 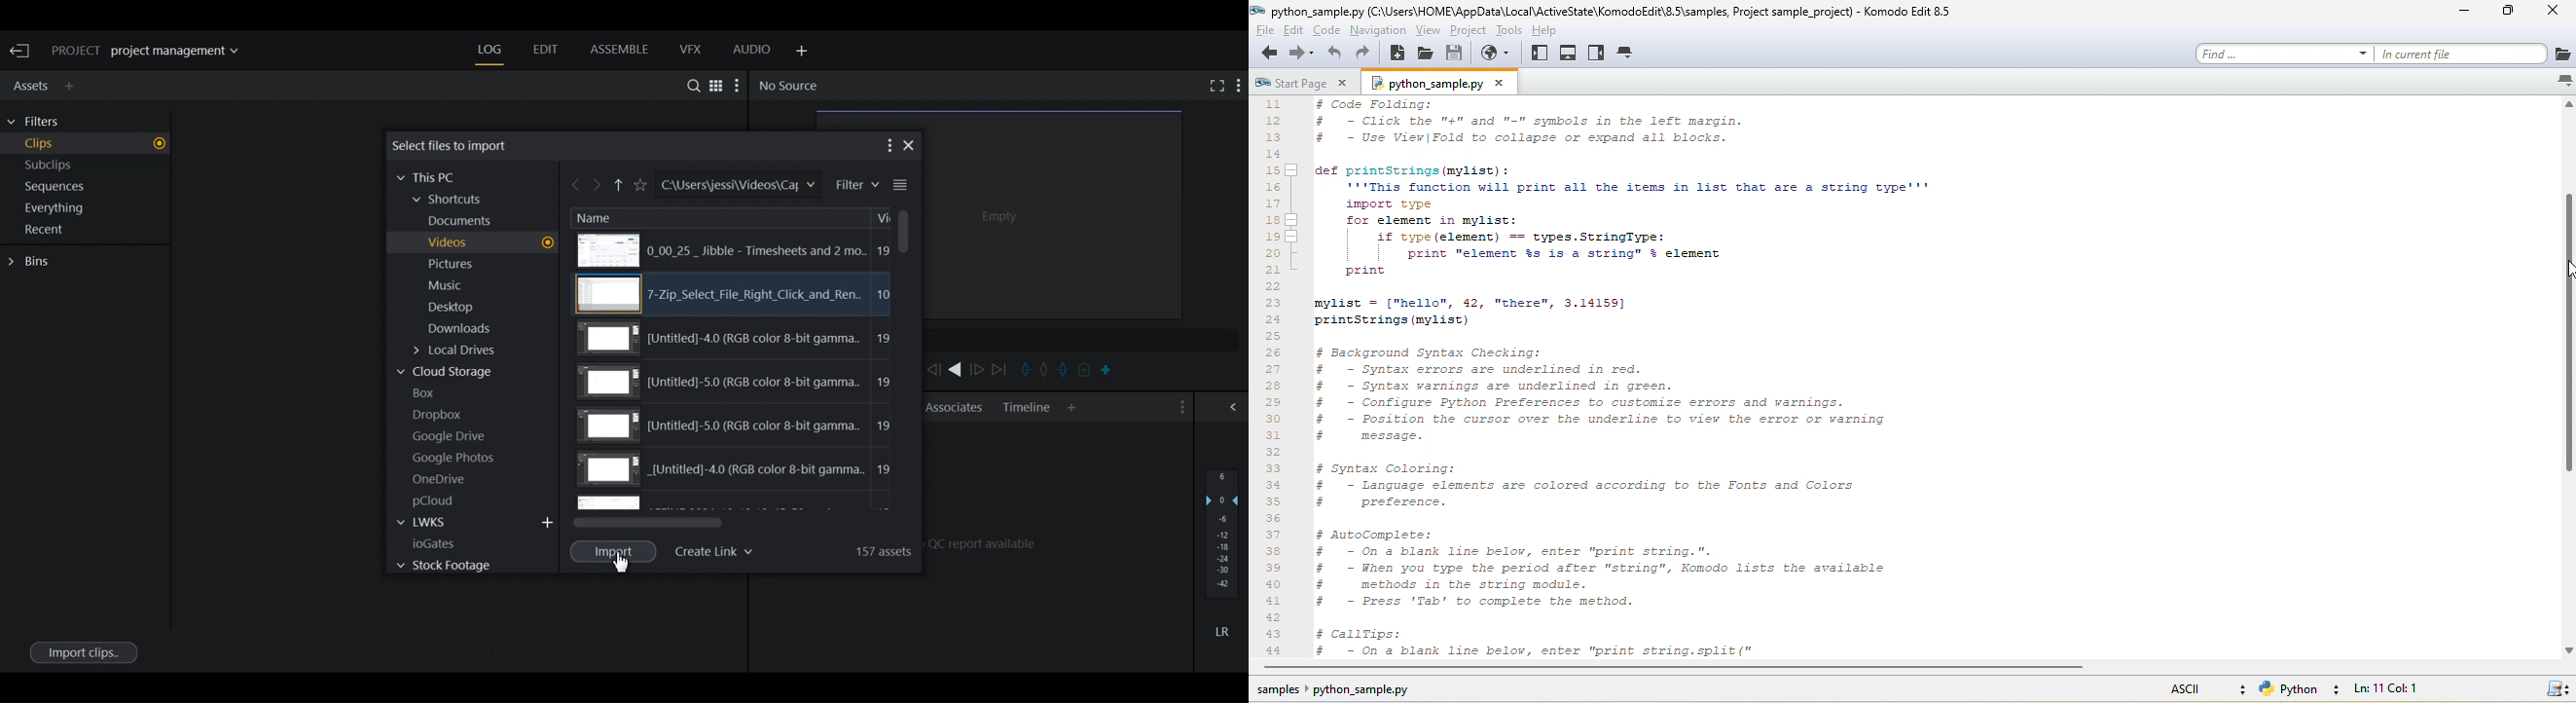 What do you see at coordinates (934, 370) in the screenshot?
I see `Nudge one frame backward` at bounding box center [934, 370].